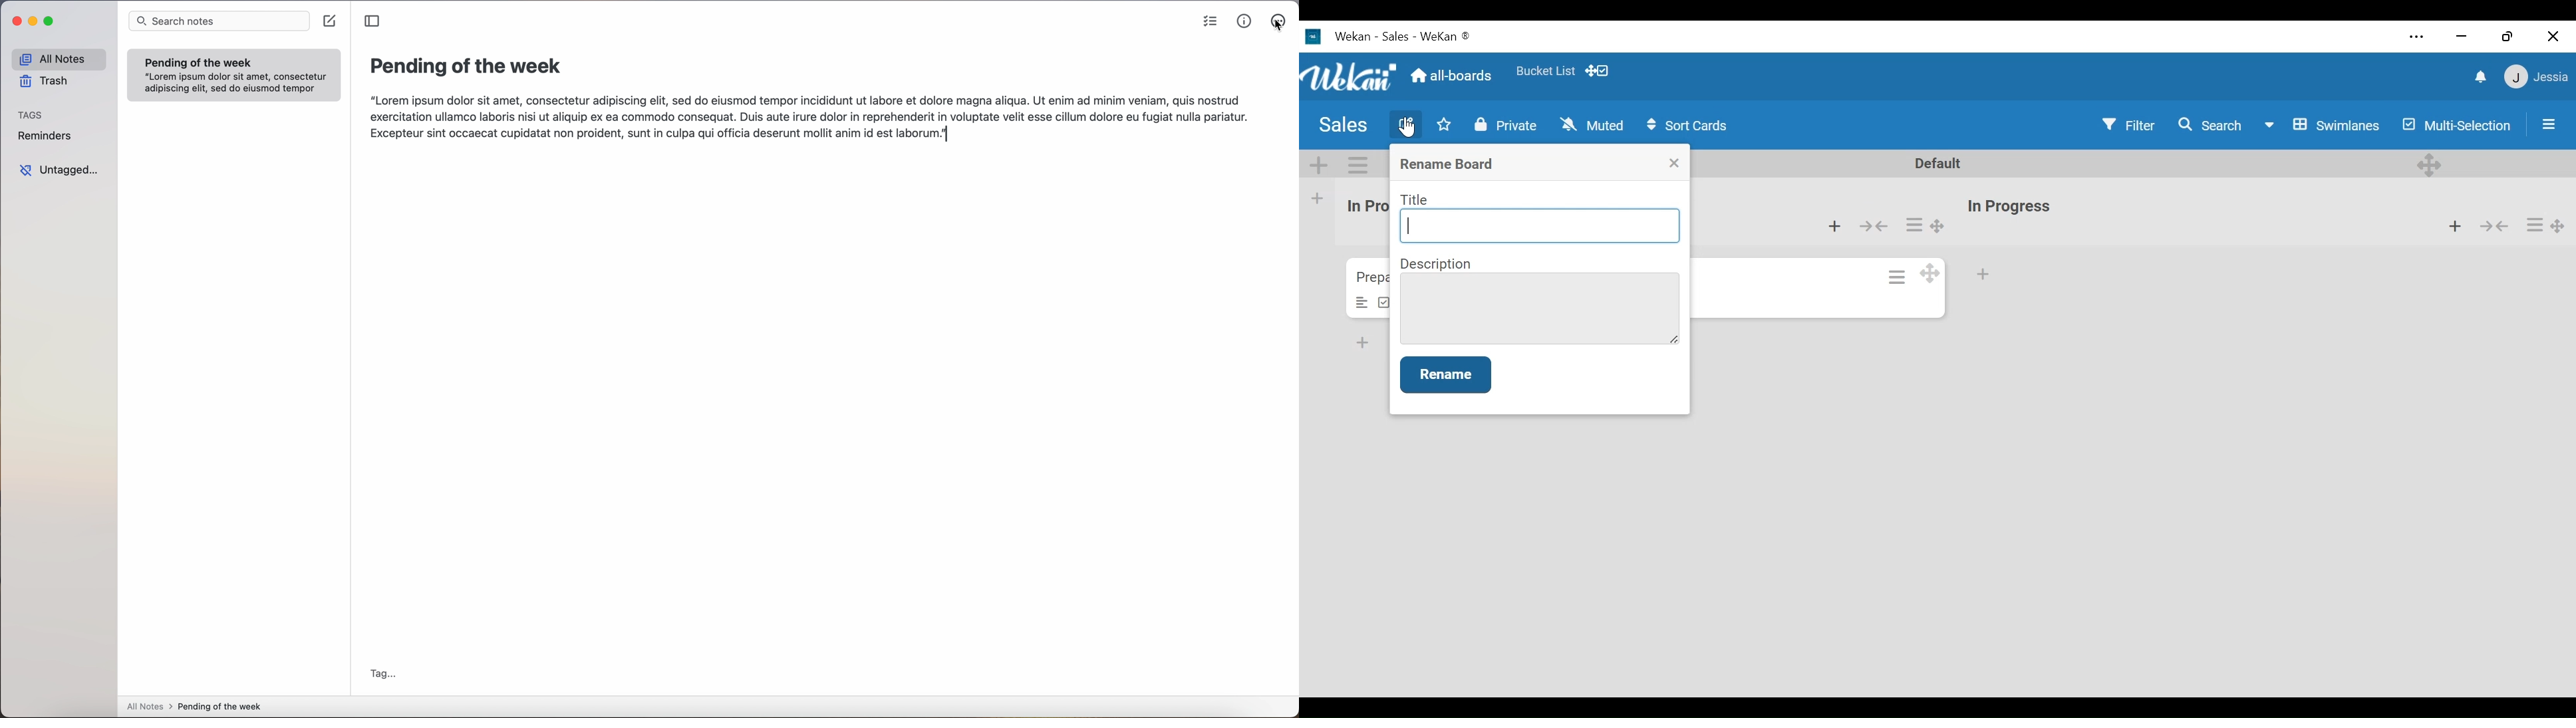 The height and width of the screenshot is (728, 2576). I want to click on Desktop drag handles, so click(1937, 225).